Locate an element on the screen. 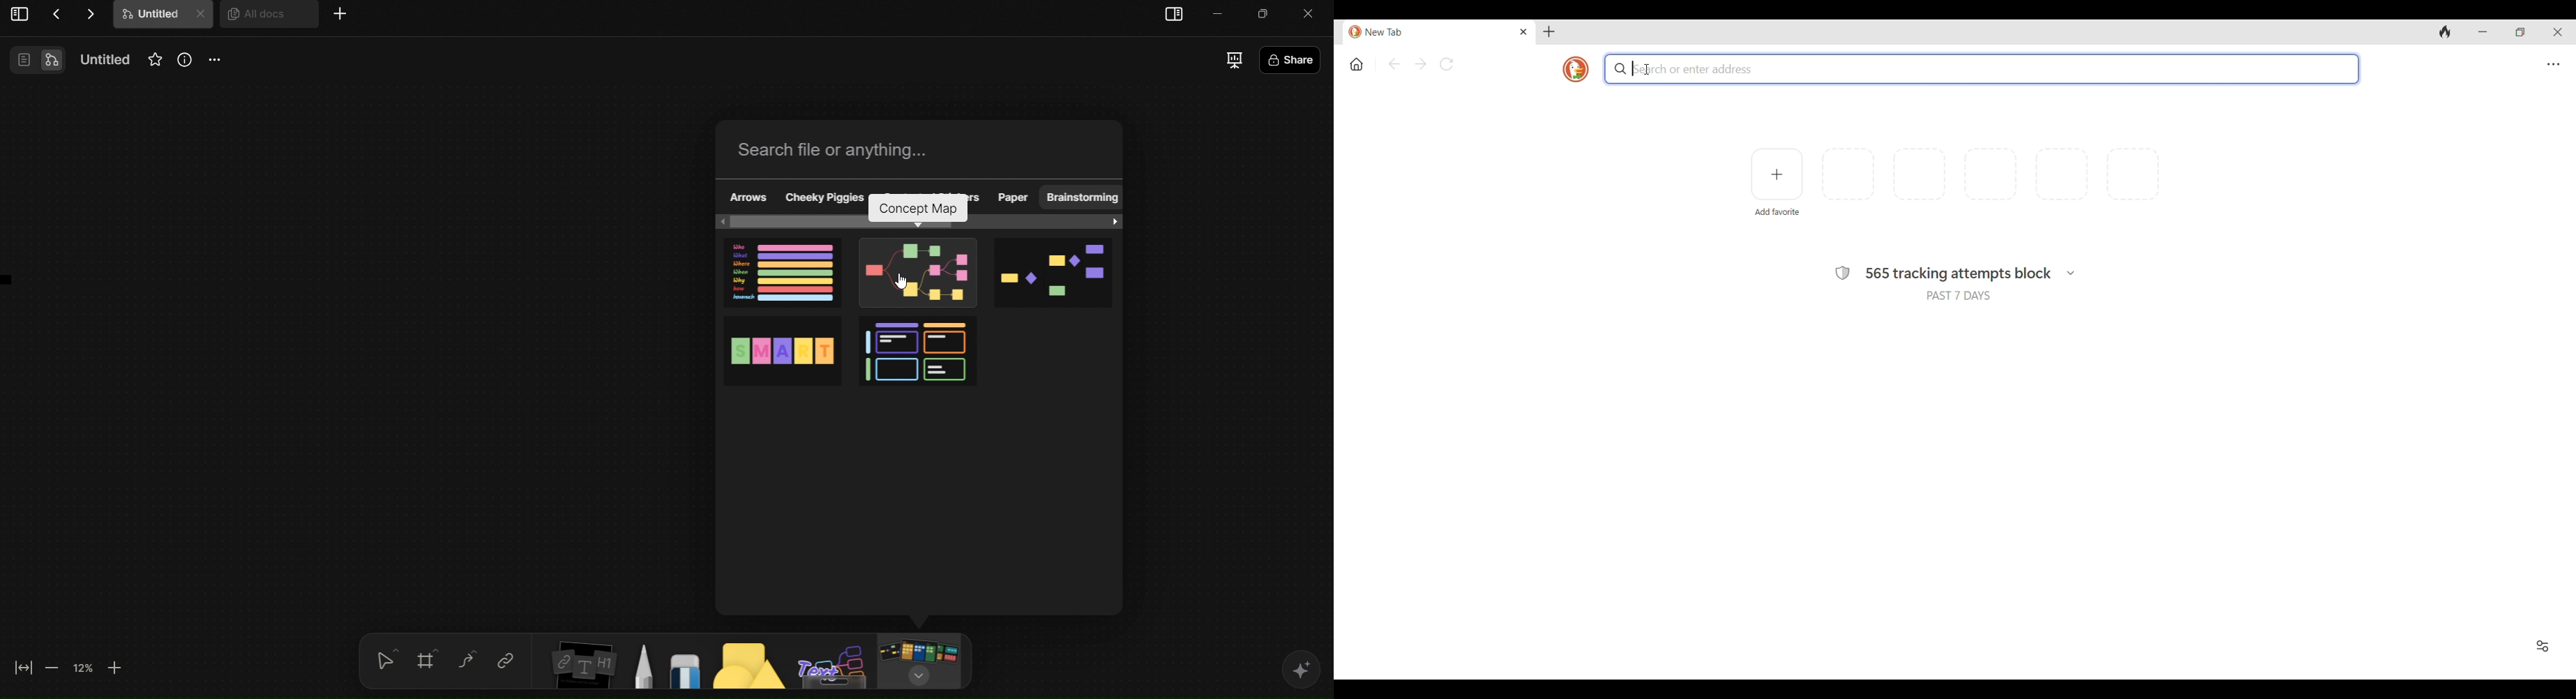 The width and height of the screenshot is (2576, 700). Browser settings is located at coordinates (2554, 65).